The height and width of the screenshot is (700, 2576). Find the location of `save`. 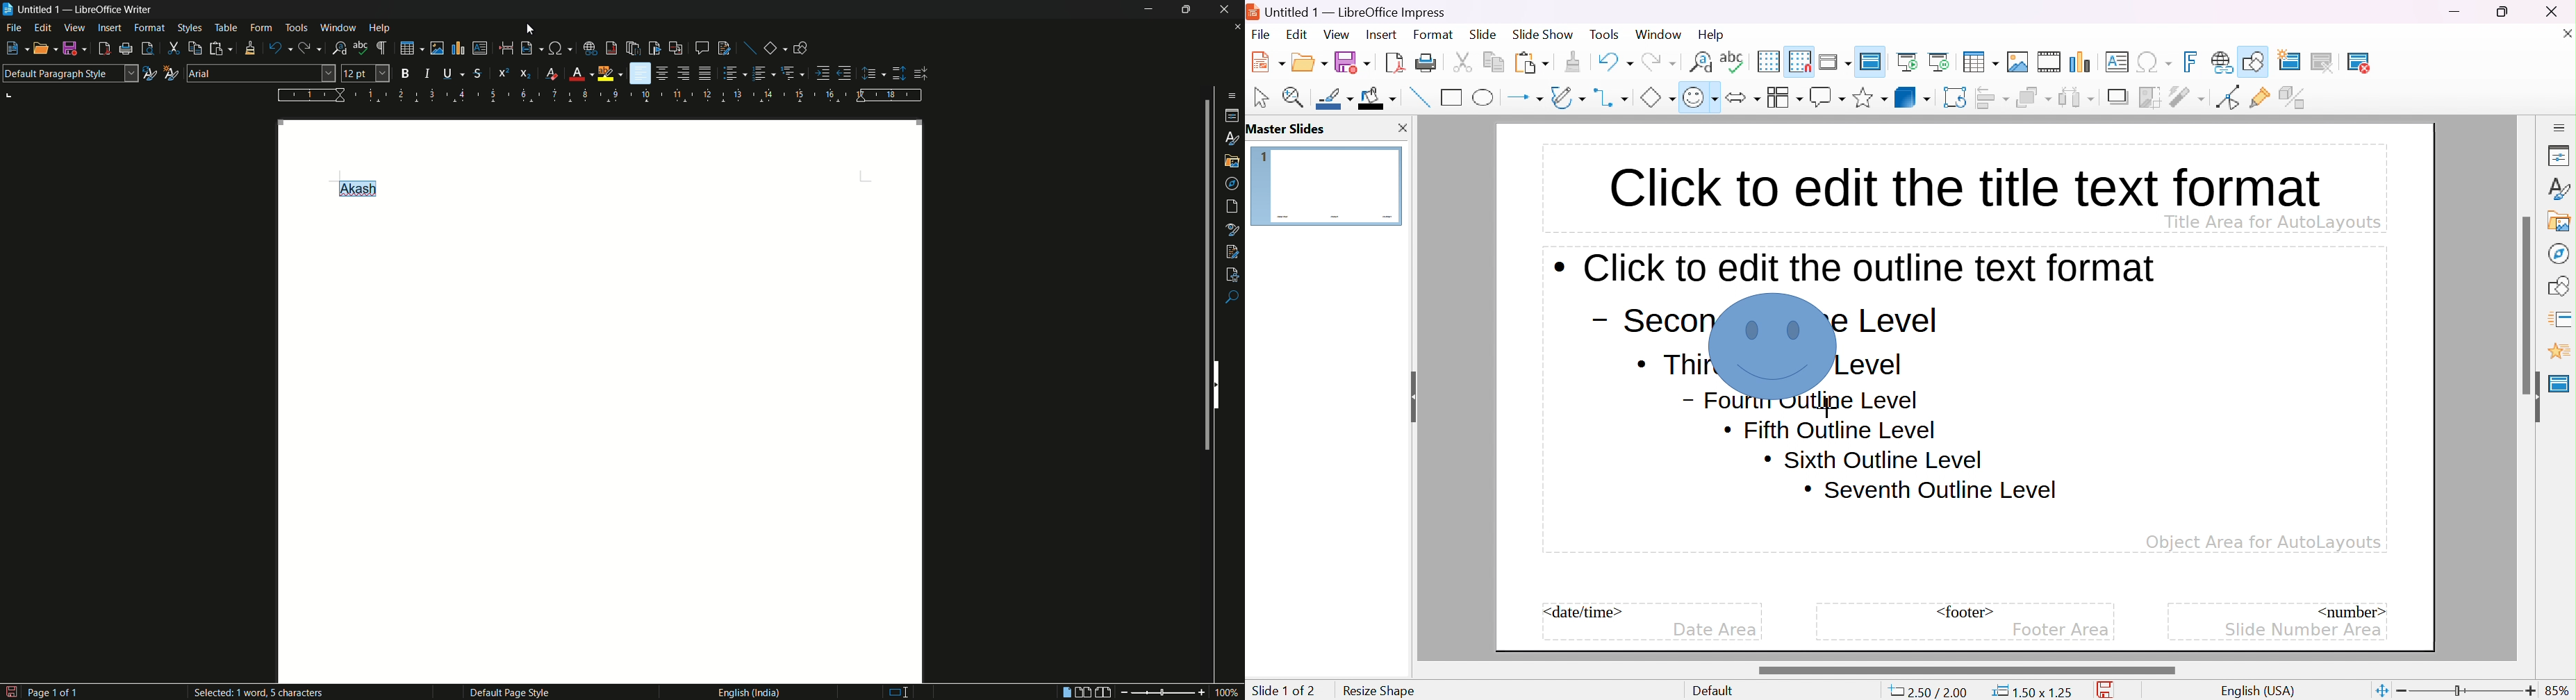

save is located at coordinates (2109, 690).